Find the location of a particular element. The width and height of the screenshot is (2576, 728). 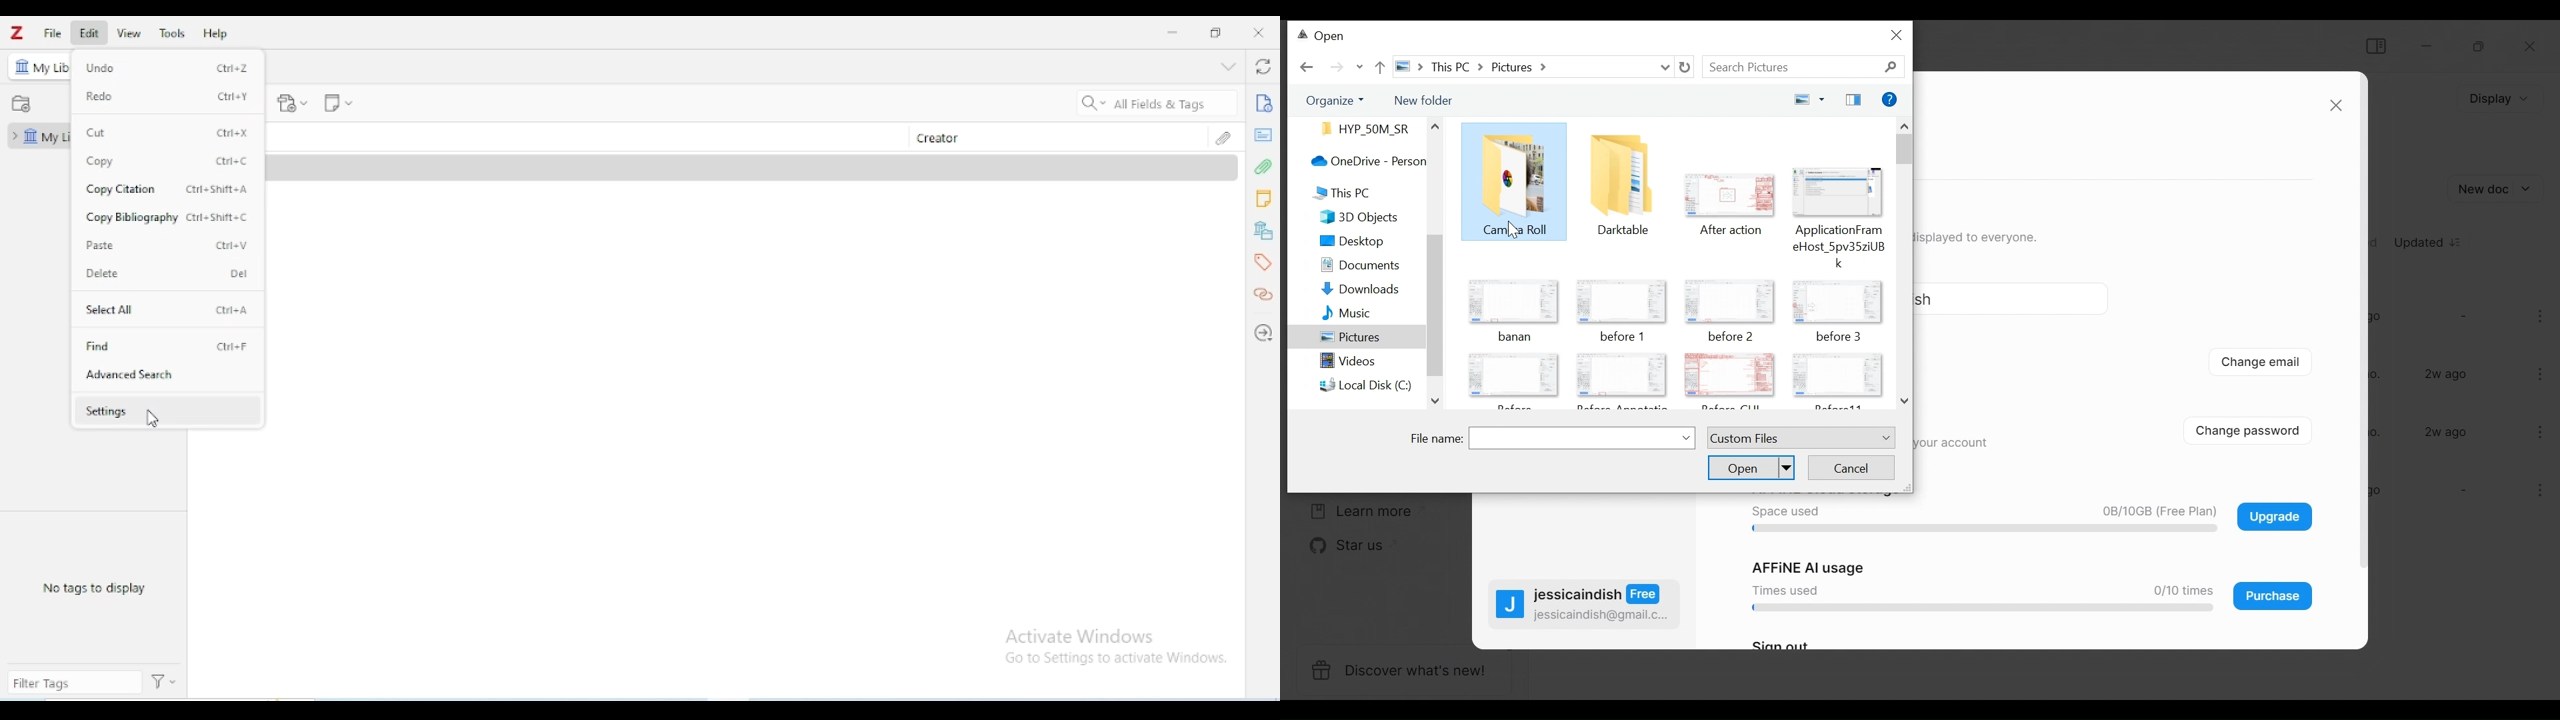

add attachment is located at coordinates (292, 103).